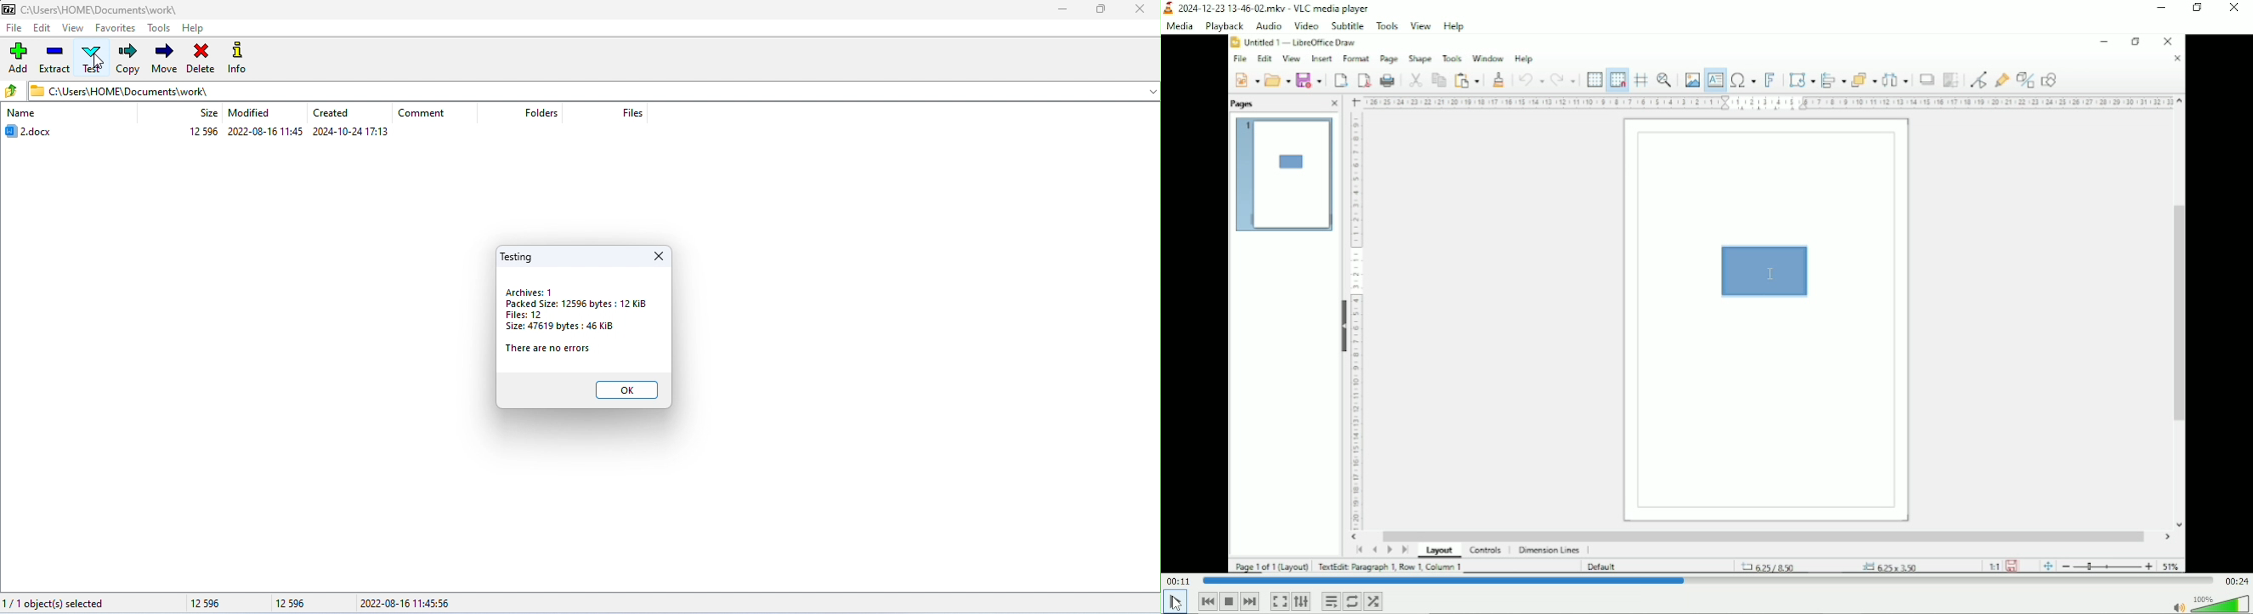 This screenshot has width=2268, height=616. Describe the element at coordinates (1151, 91) in the screenshot. I see `drop-down` at that location.